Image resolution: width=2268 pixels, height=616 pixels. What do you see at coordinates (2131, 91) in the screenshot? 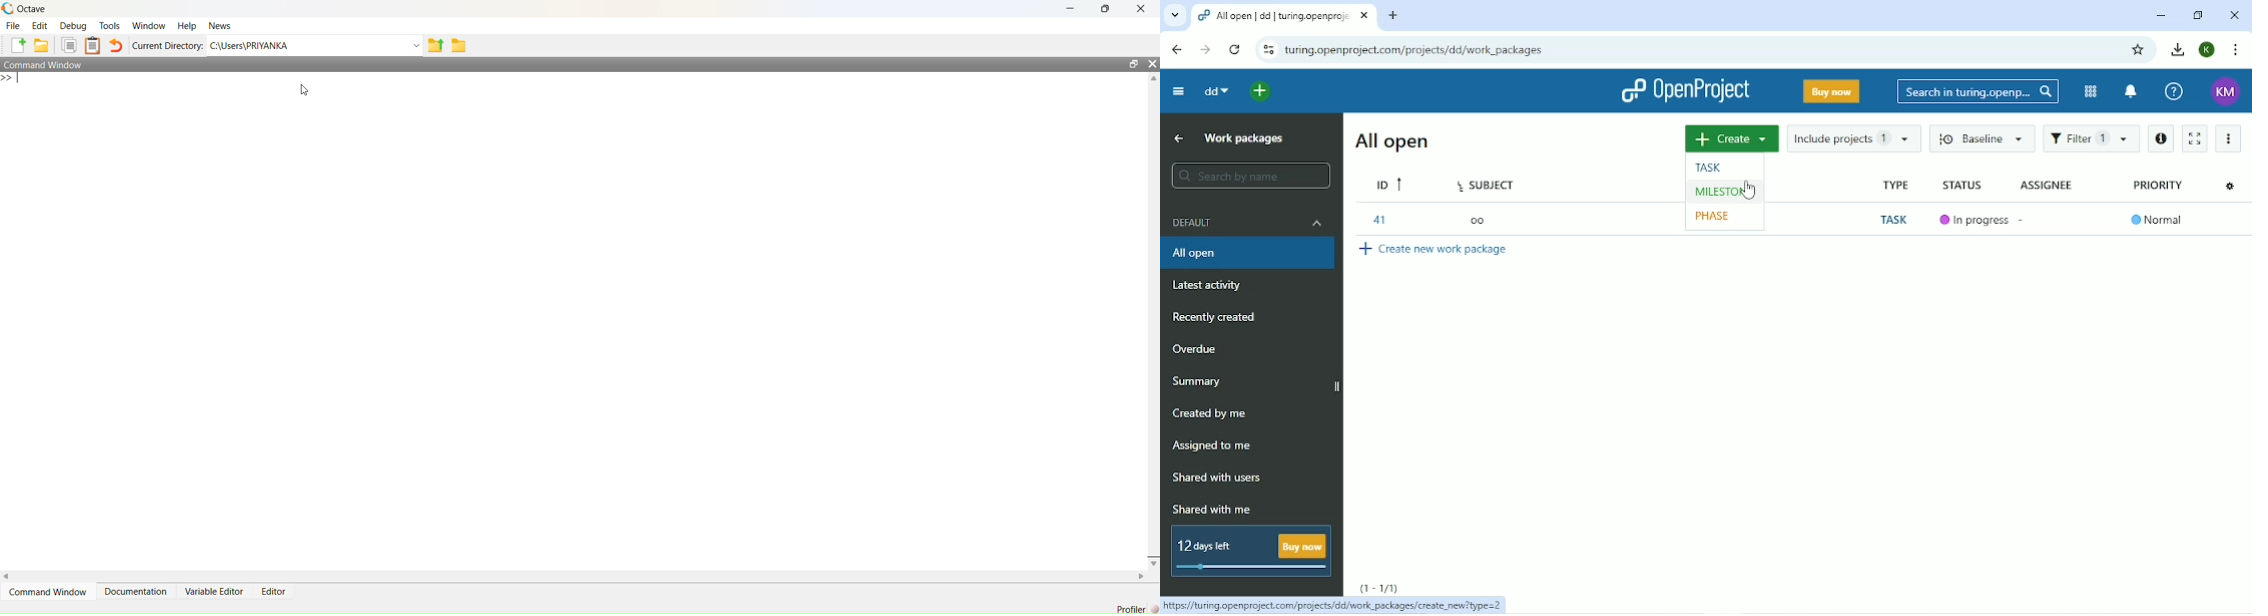
I see `To notification center` at bounding box center [2131, 91].